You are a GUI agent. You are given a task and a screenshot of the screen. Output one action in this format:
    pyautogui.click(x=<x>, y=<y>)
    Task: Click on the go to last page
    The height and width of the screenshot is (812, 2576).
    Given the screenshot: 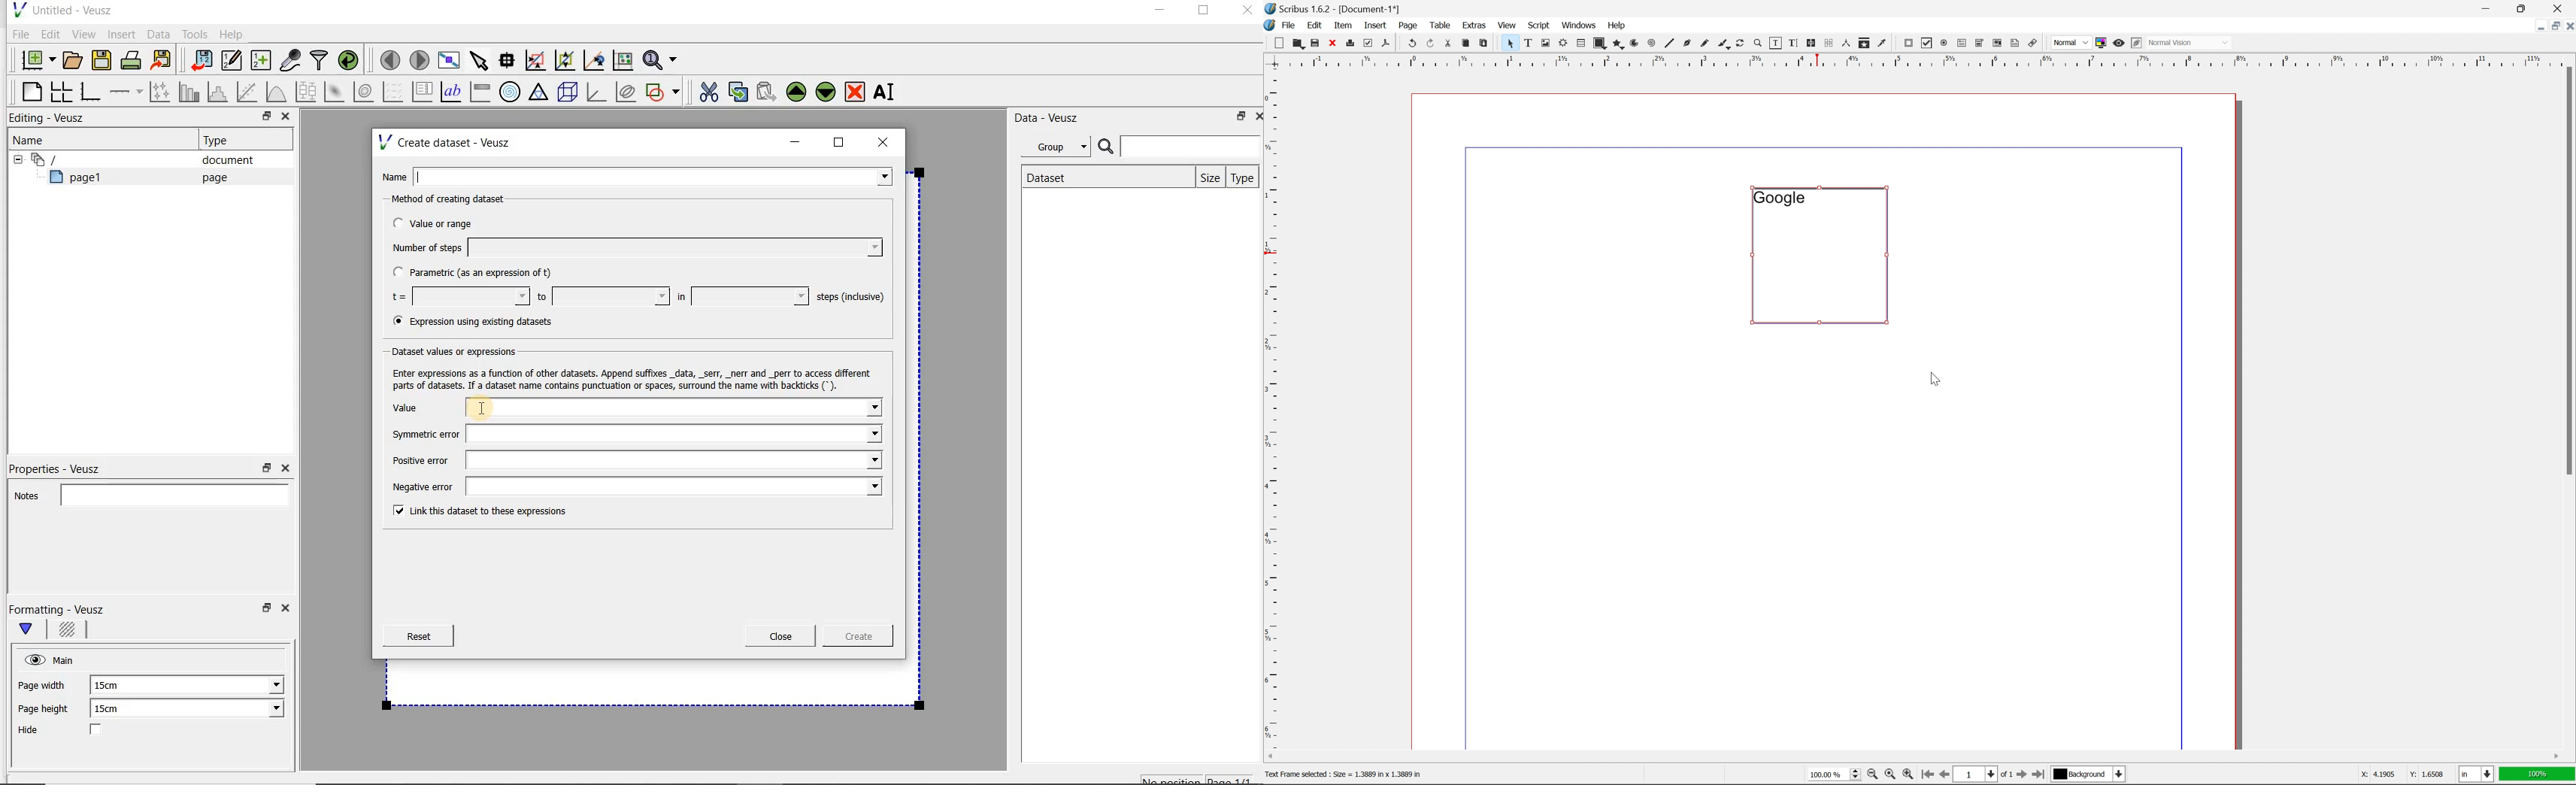 What is the action you would take?
    pyautogui.click(x=2038, y=774)
    